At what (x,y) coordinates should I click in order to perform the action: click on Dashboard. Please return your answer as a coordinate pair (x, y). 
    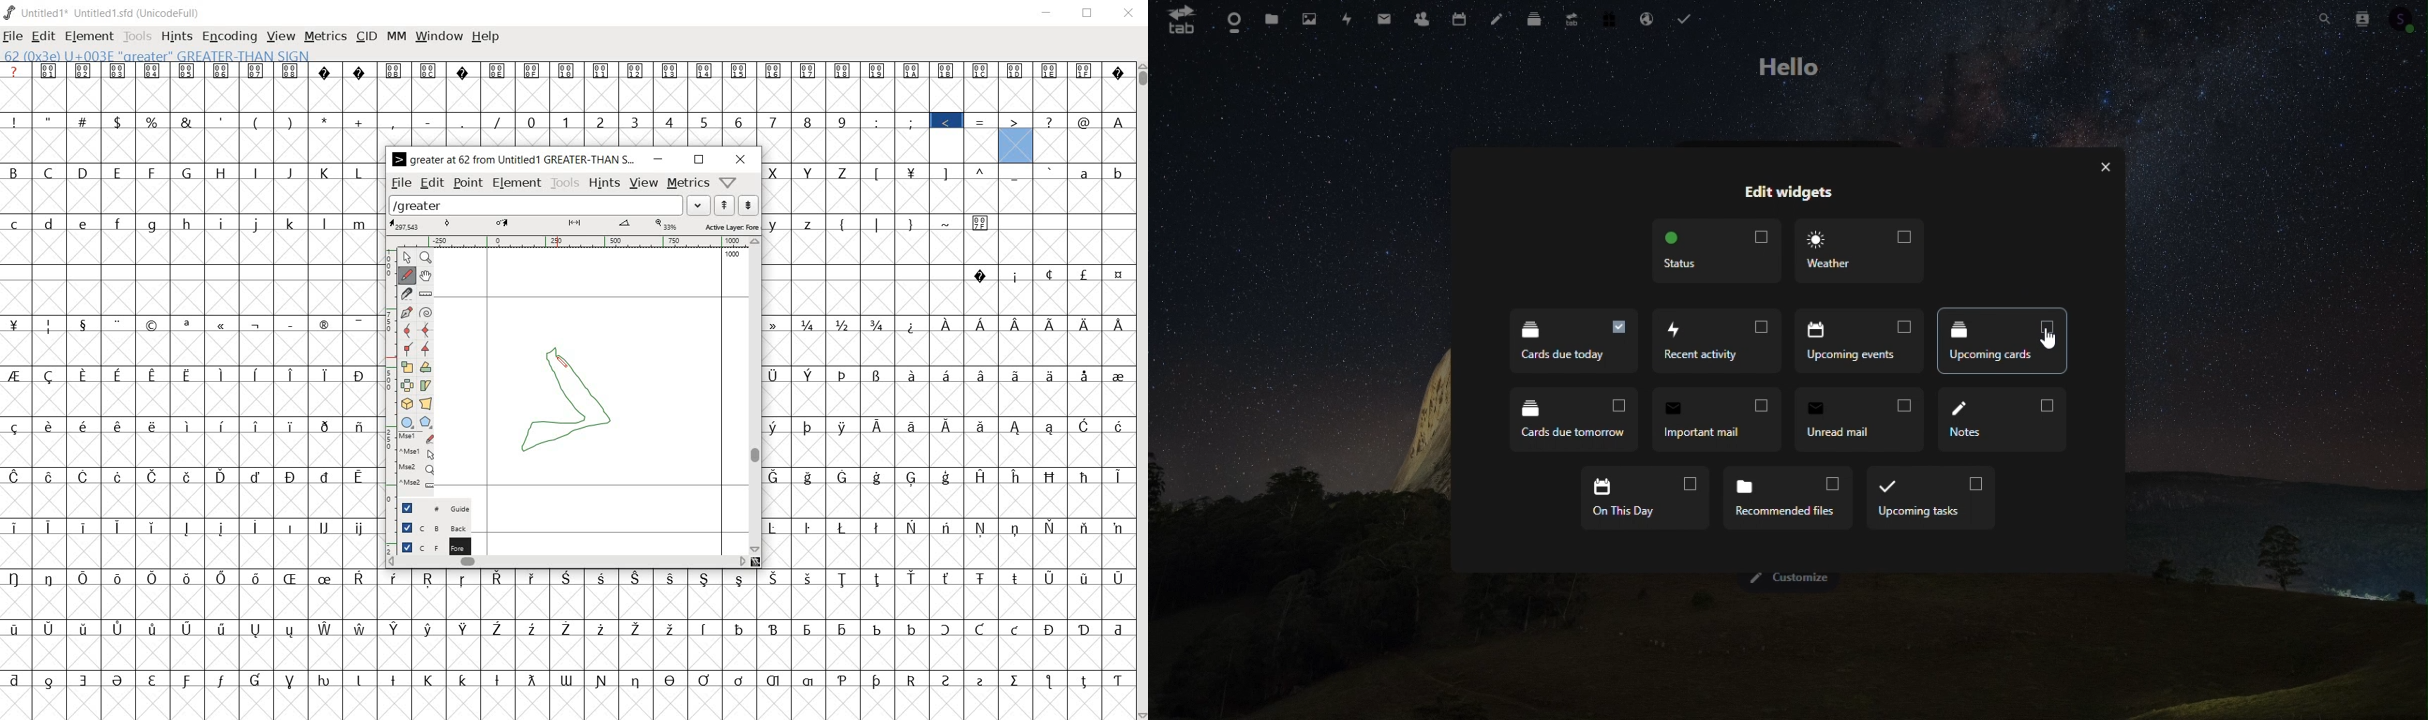
    Looking at the image, I should click on (1234, 19).